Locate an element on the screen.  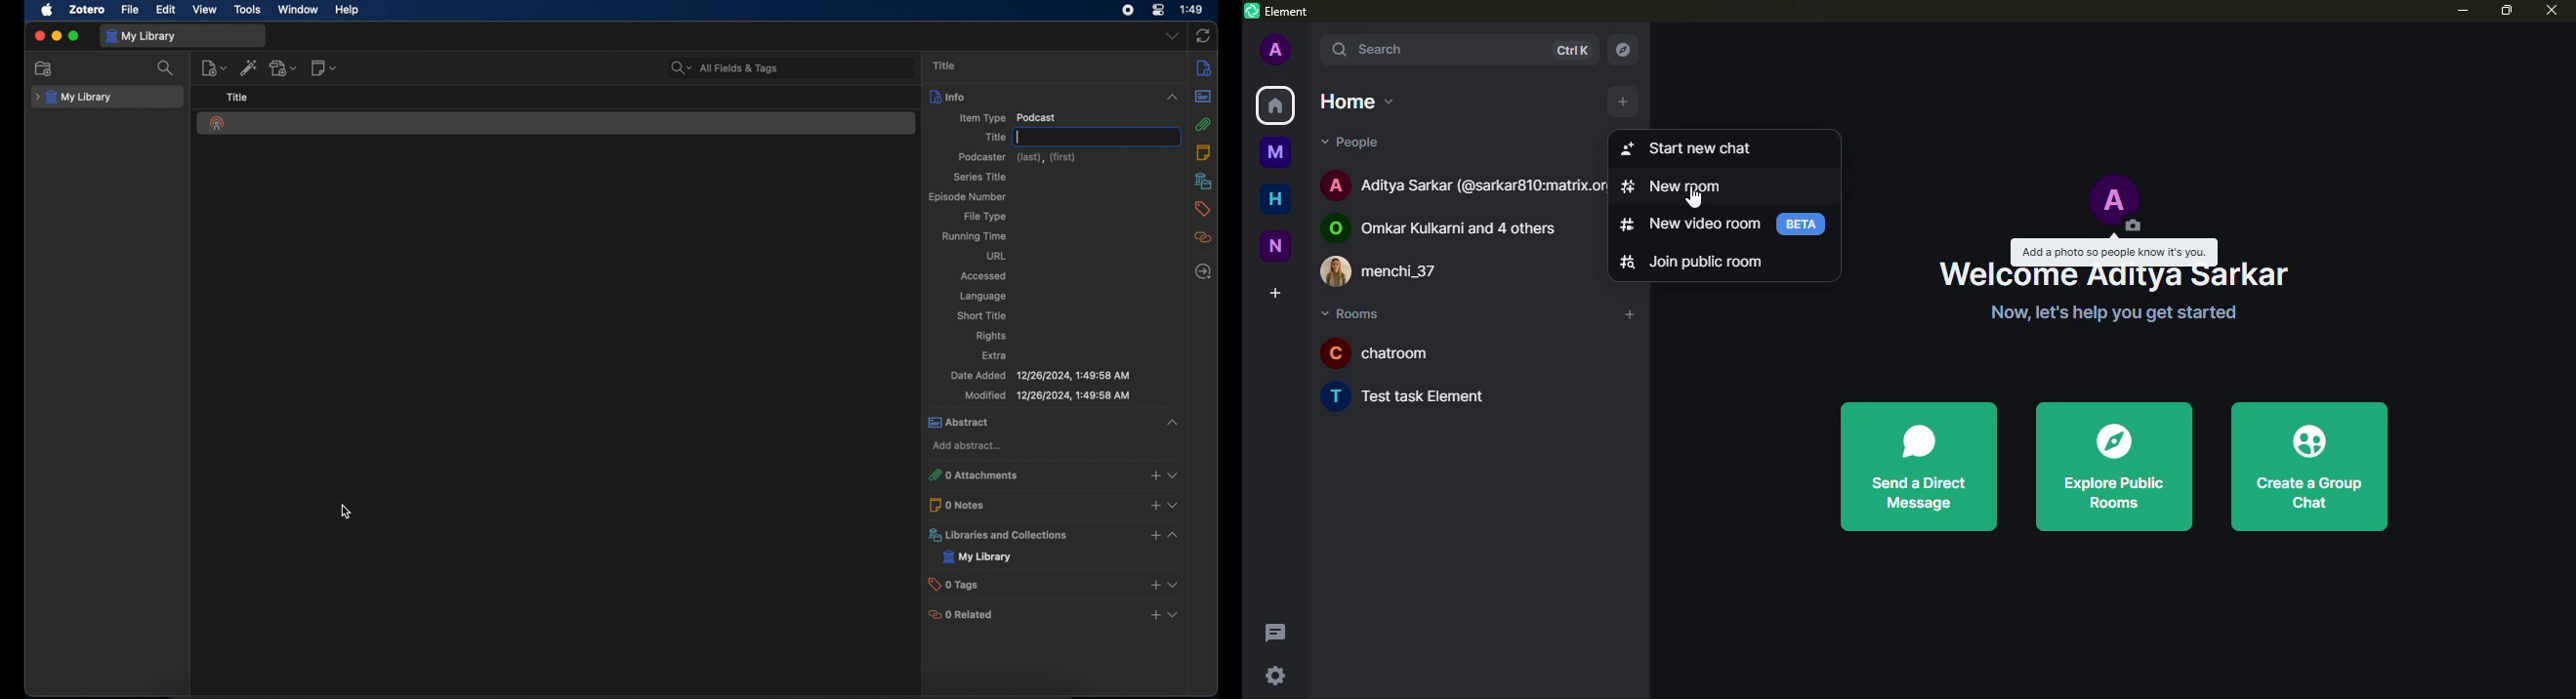
window is located at coordinates (298, 9).